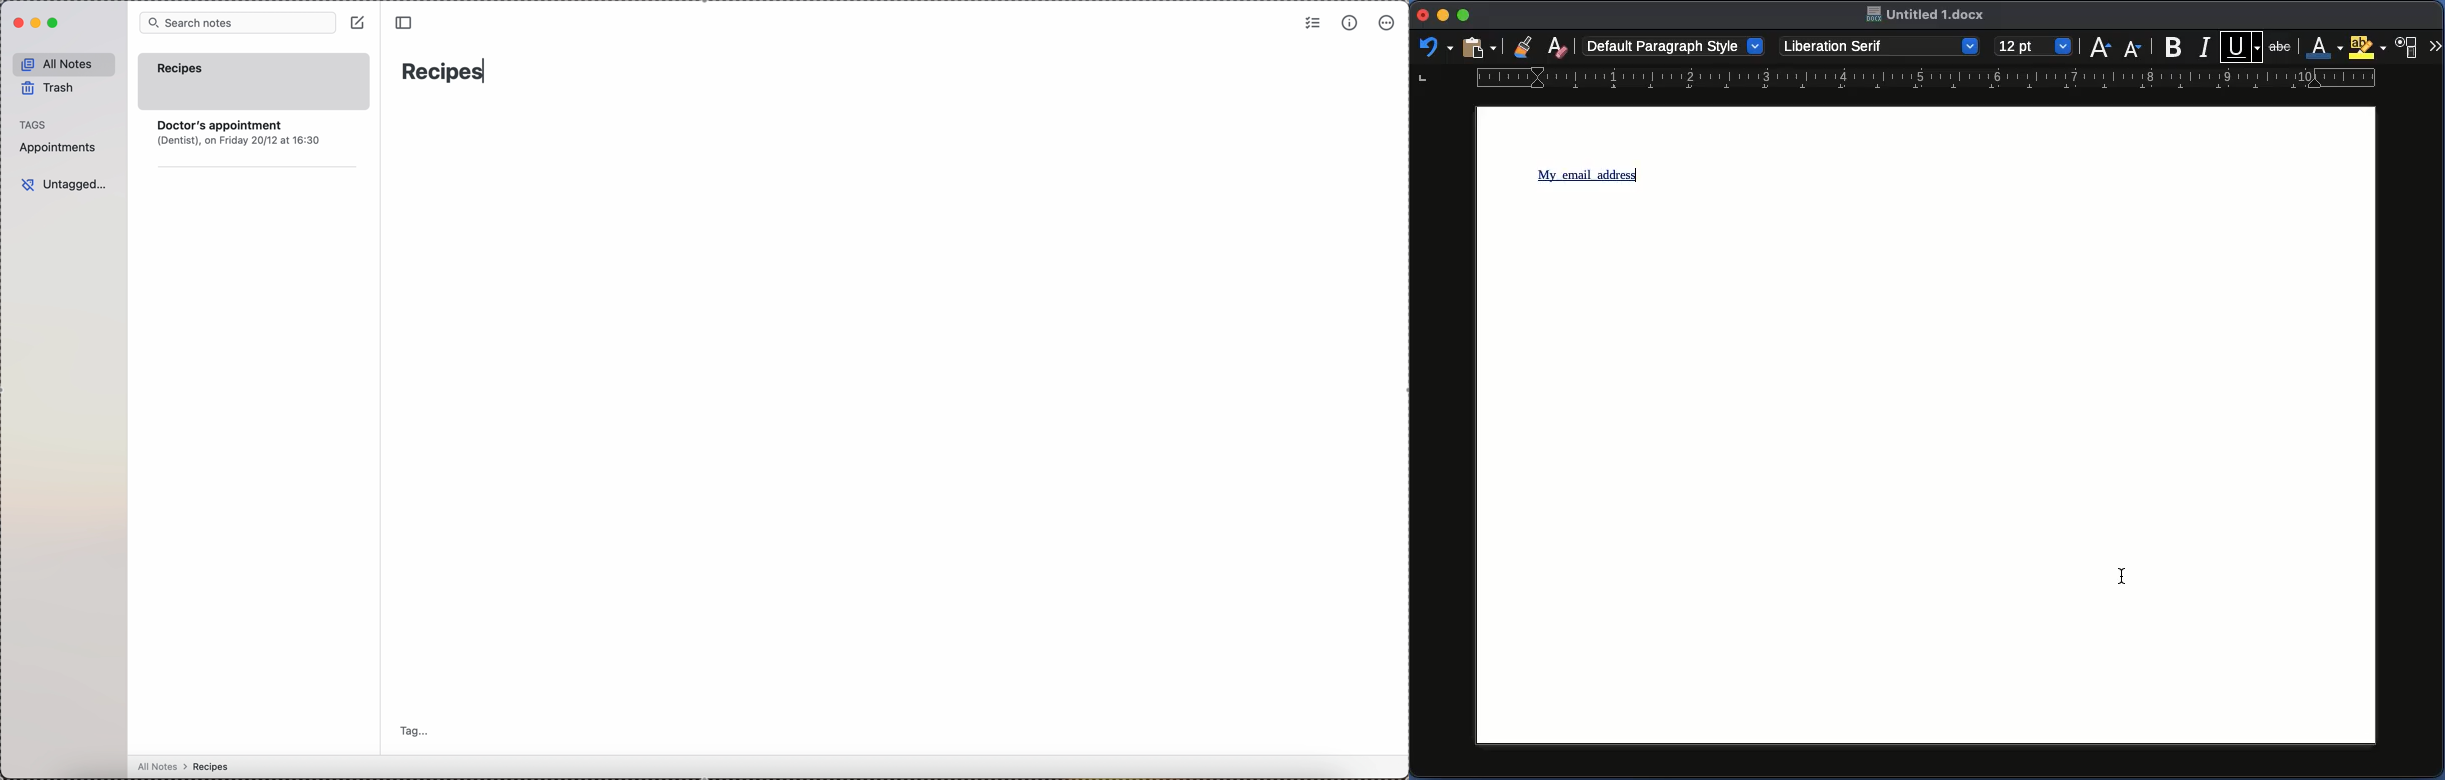 The image size is (2464, 784). What do you see at coordinates (2283, 45) in the screenshot?
I see `abc` at bounding box center [2283, 45].